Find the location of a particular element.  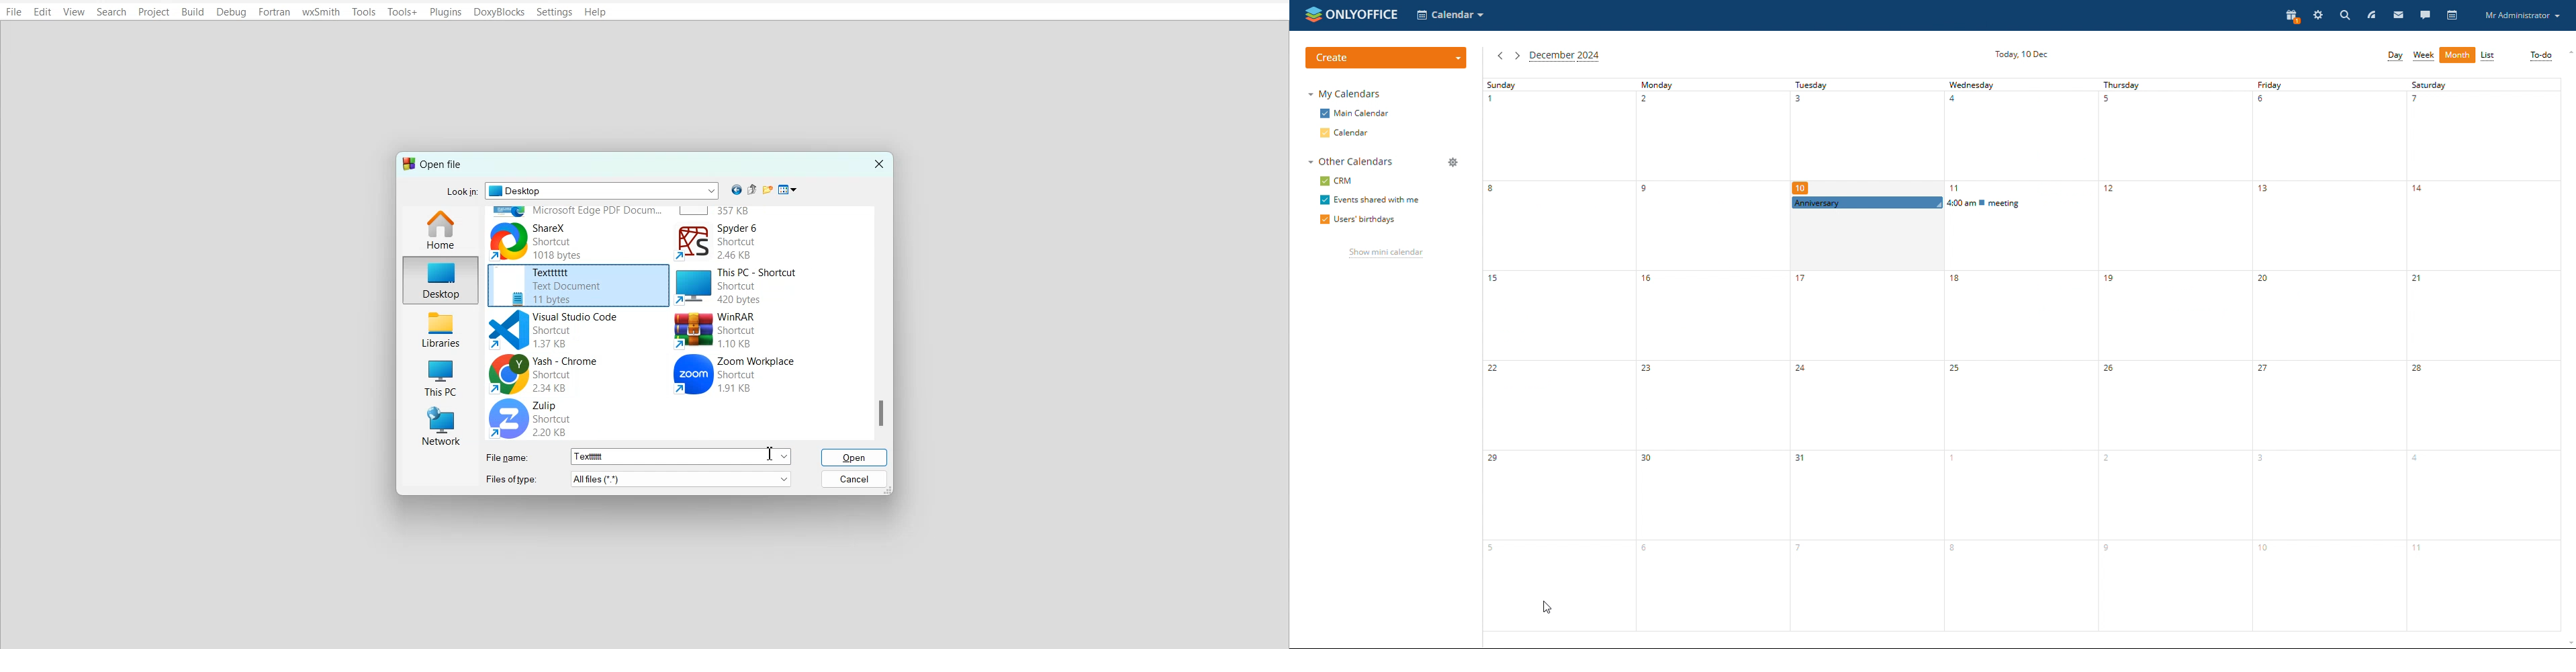

search is located at coordinates (2344, 15).